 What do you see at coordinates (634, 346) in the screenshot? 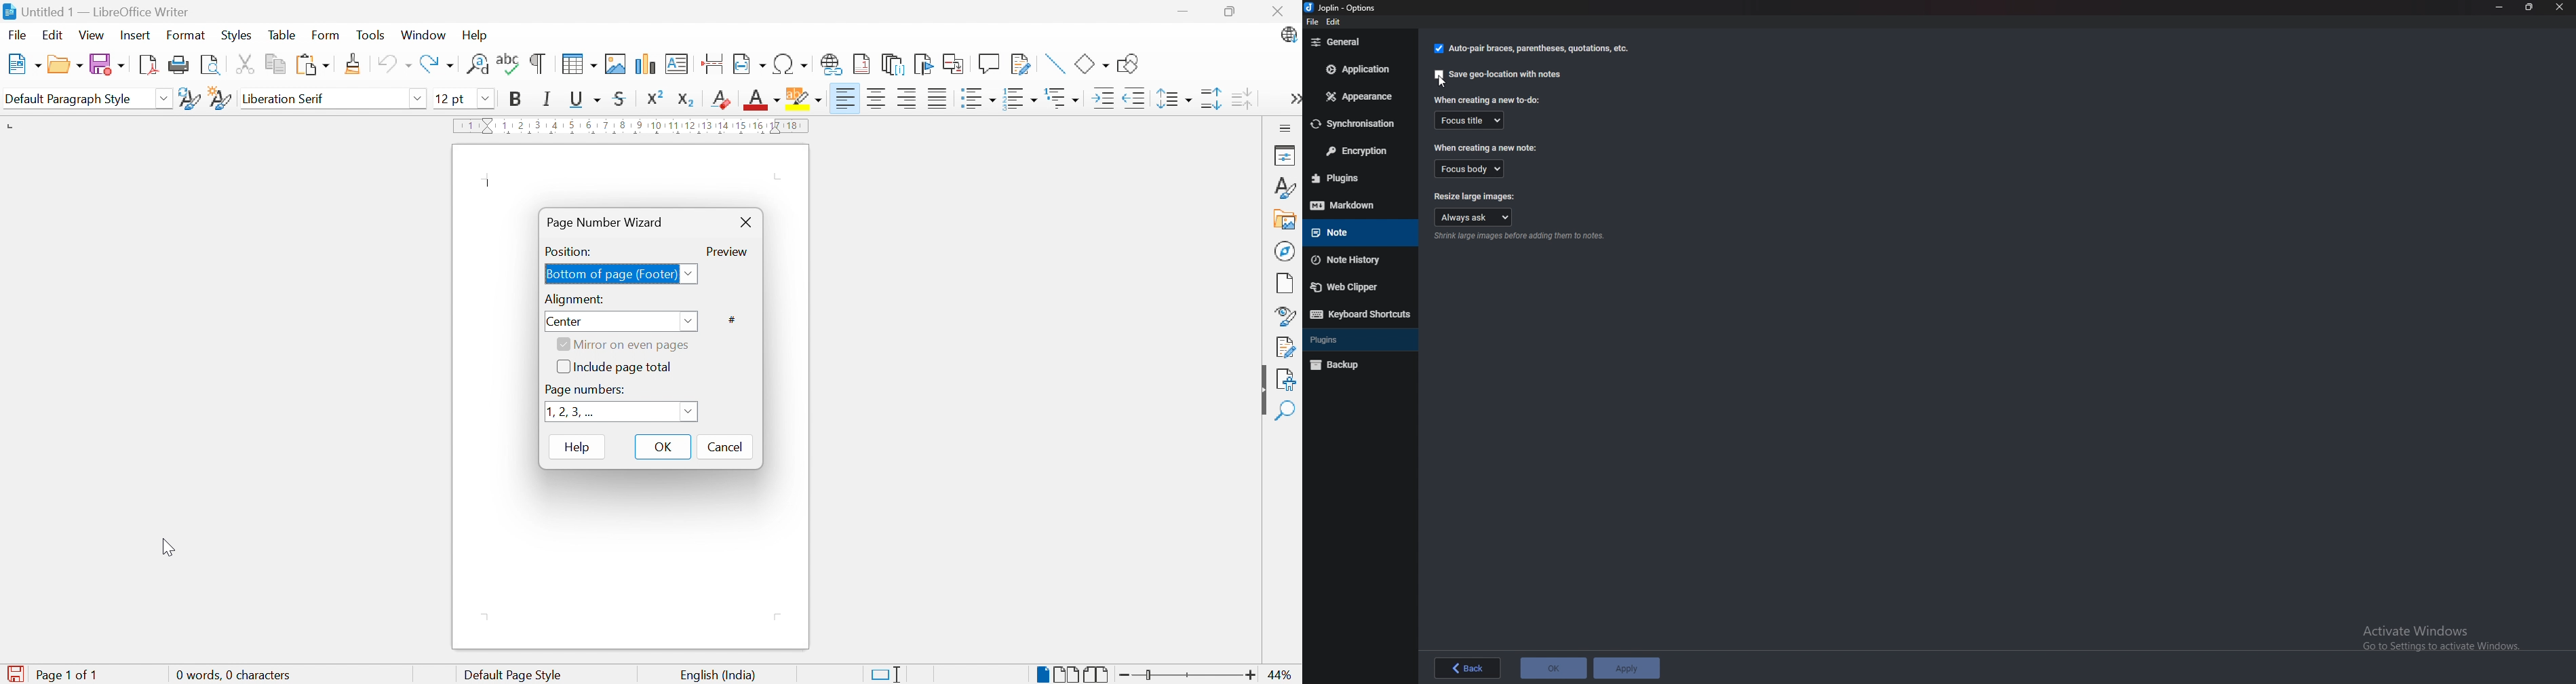
I see `Mirror on even pages` at bounding box center [634, 346].